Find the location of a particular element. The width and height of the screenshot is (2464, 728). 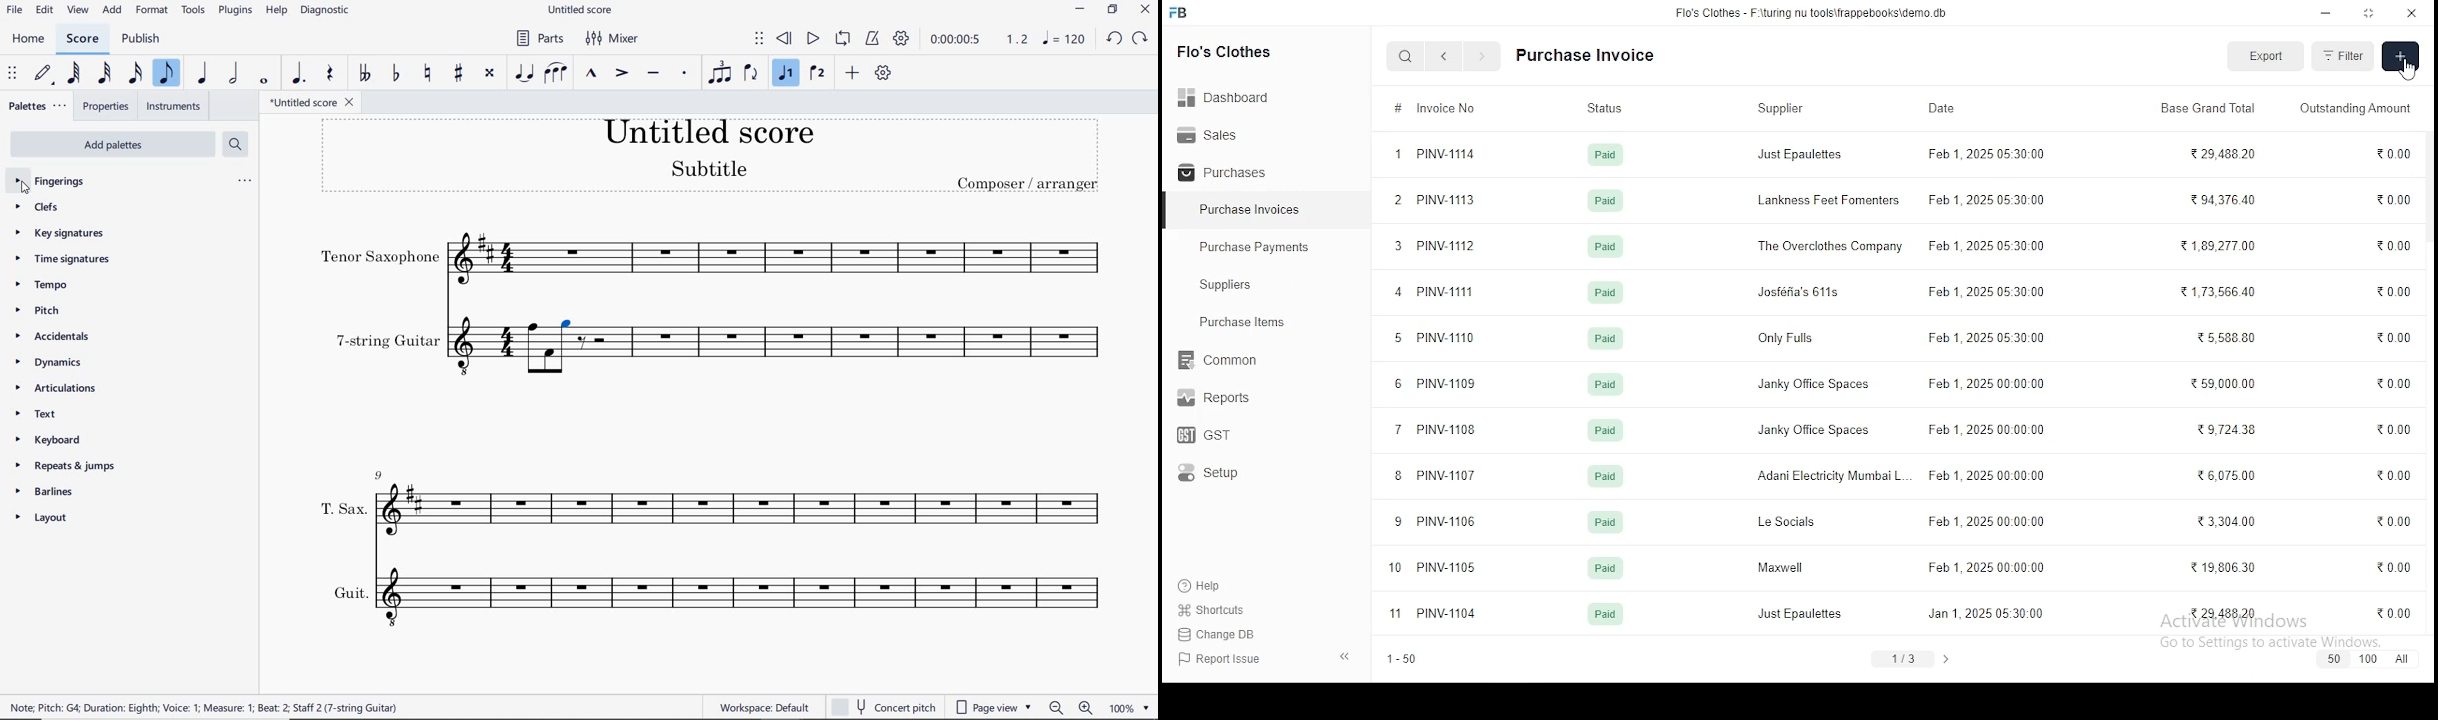

Purchases is located at coordinates (1223, 173).